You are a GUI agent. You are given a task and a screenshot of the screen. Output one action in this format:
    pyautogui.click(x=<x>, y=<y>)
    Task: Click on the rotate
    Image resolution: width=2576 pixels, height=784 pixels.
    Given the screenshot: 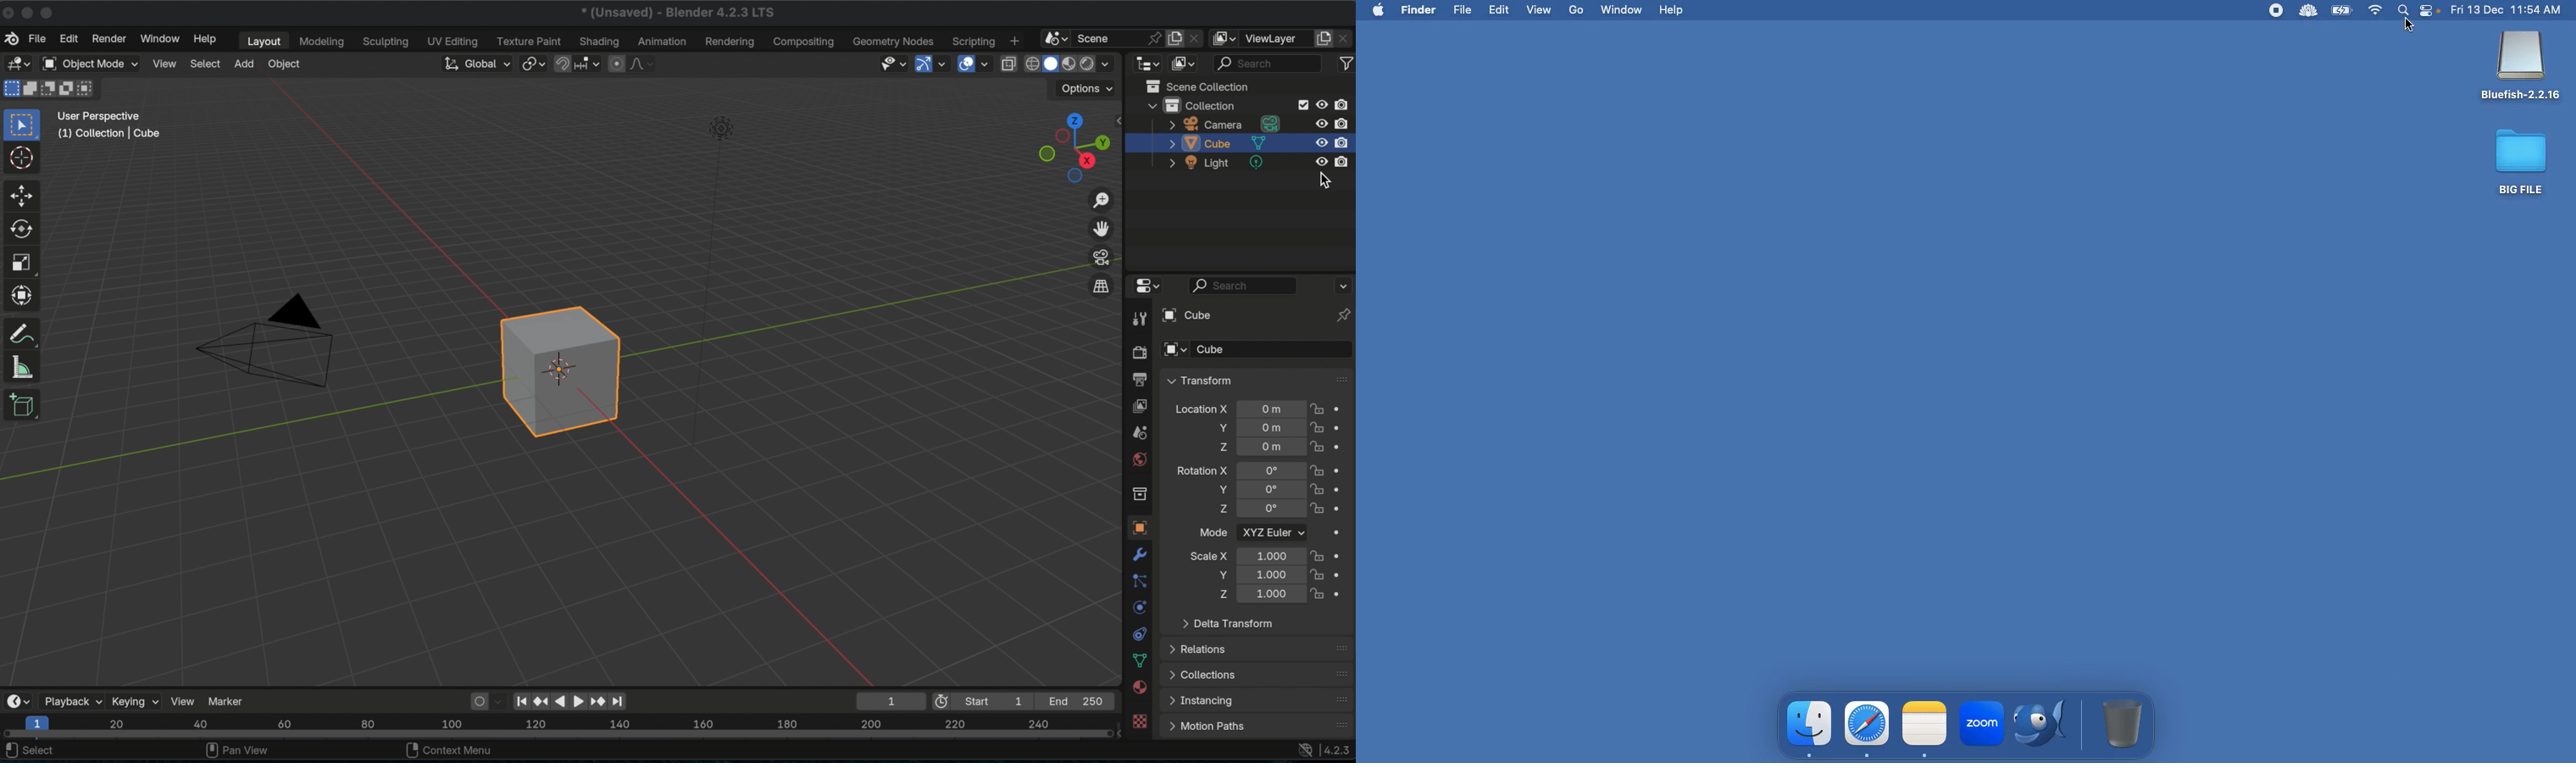 What is the action you would take?
    pyautogui.click(x=19, y=229)
    